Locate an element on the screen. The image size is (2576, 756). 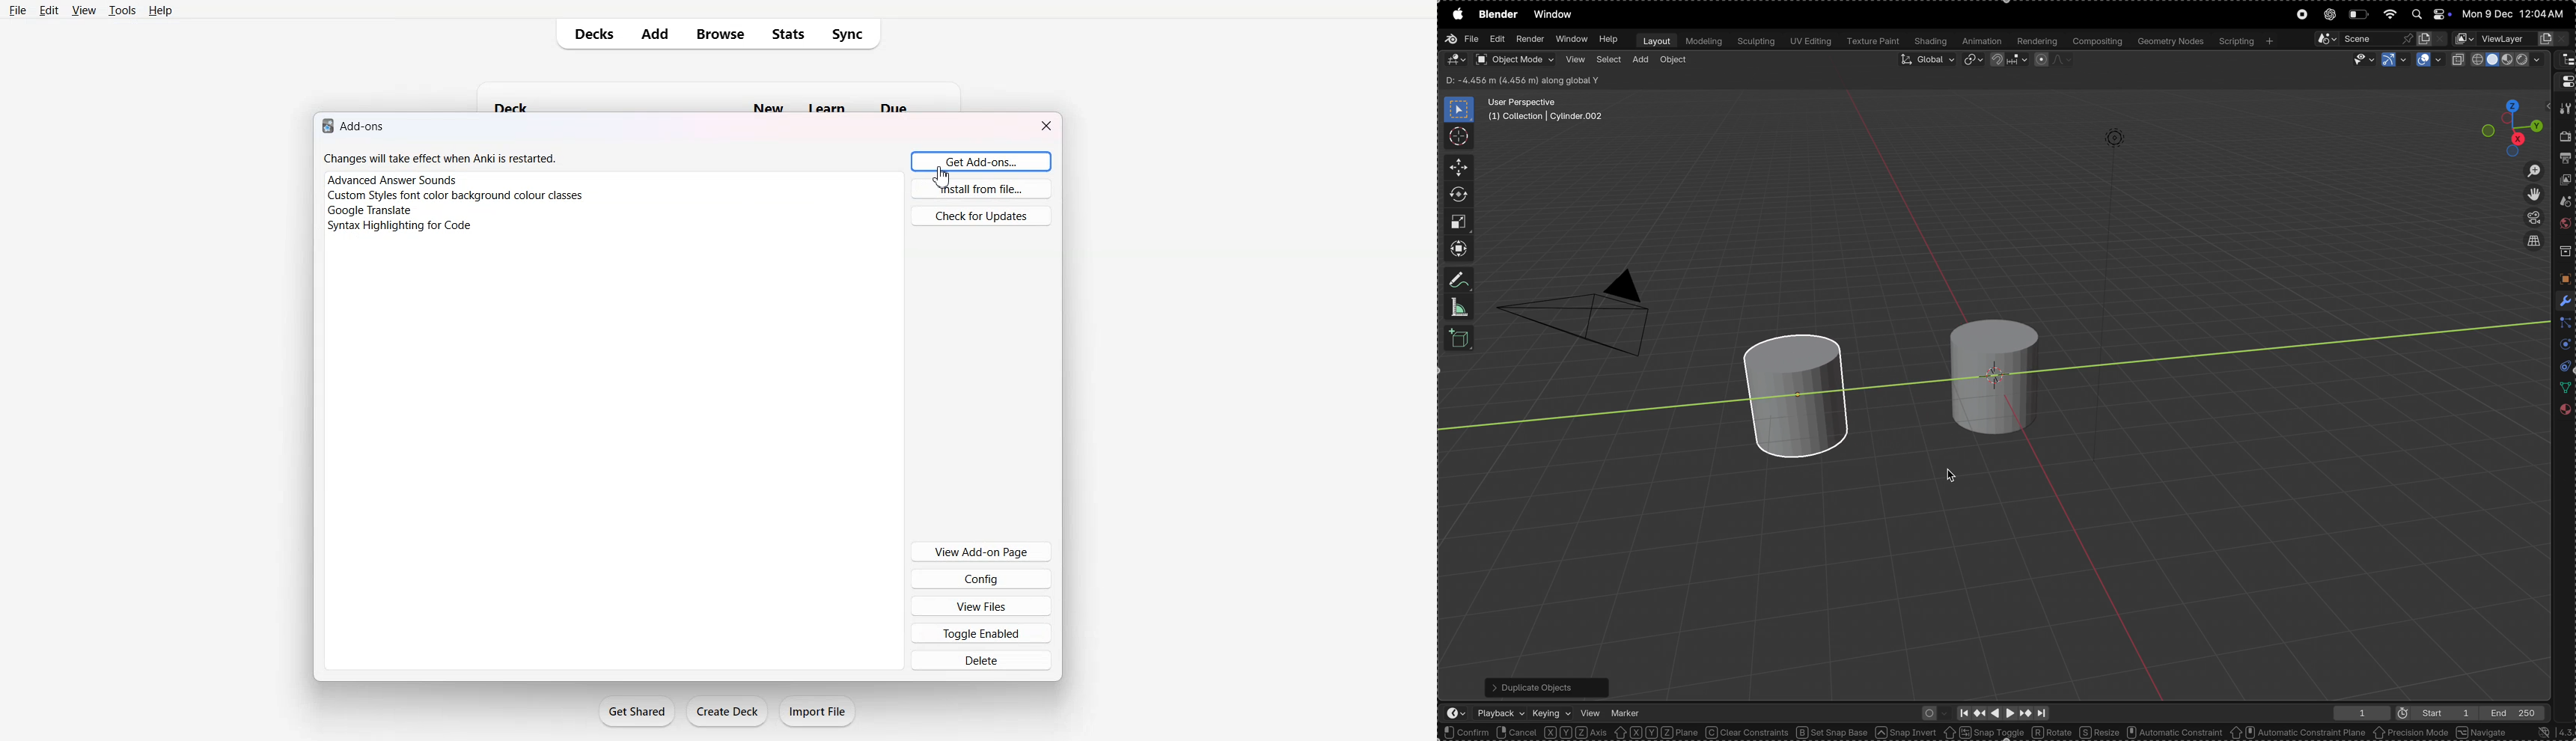
Decks is located at coordinates (589, 34).